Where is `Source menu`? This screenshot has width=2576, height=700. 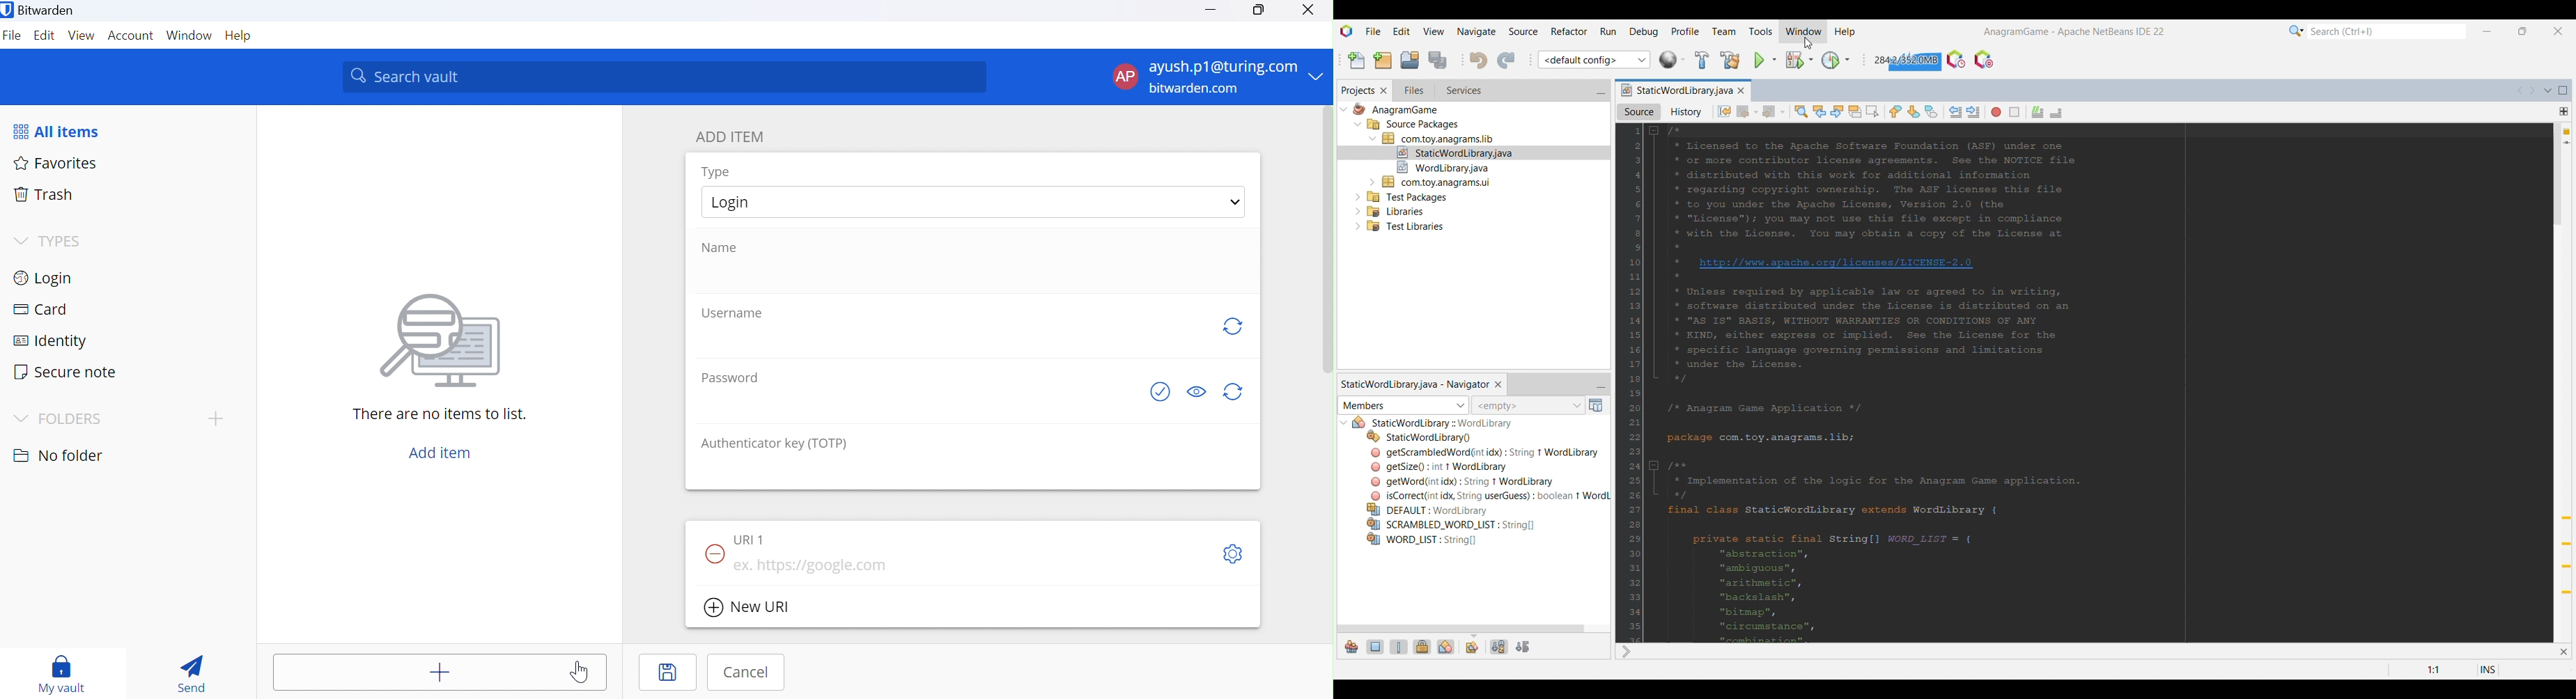 Source menu is located at coordinates (1523, 30).